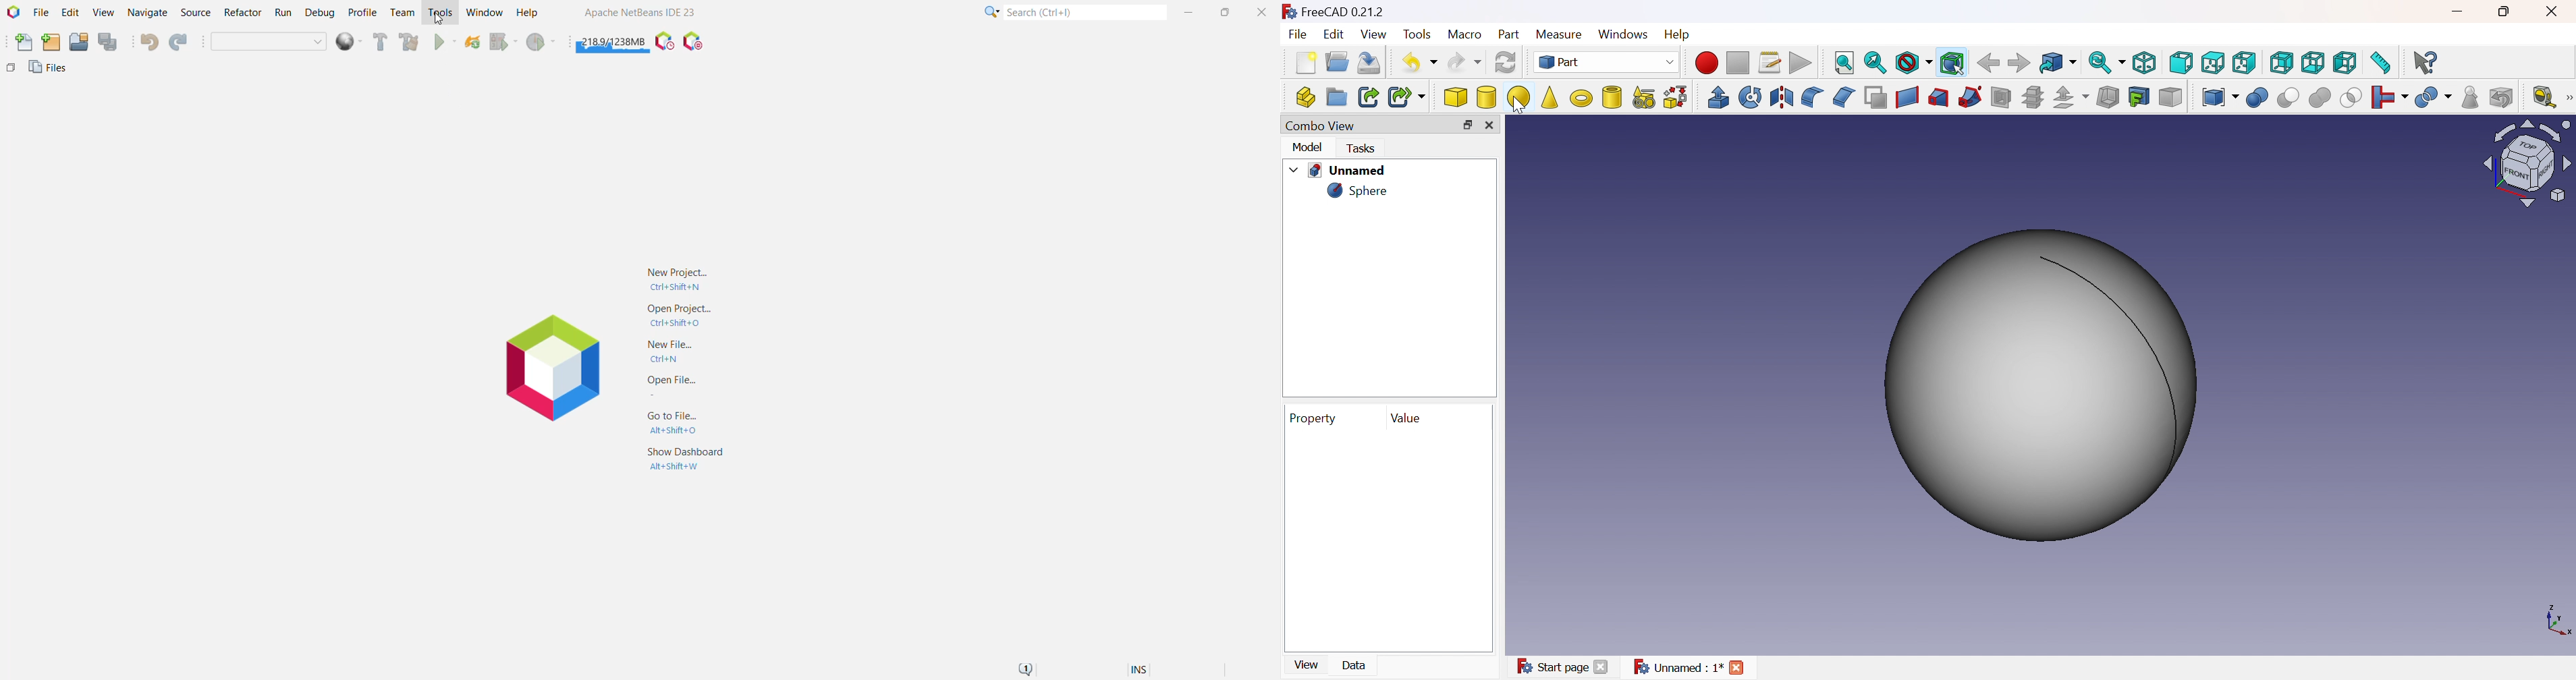 This screenshot has height=700, width=2576. What do you see at coordinates (1509, 36) in the screenshot?
I see `Part` at bounding box center [1509, 36].